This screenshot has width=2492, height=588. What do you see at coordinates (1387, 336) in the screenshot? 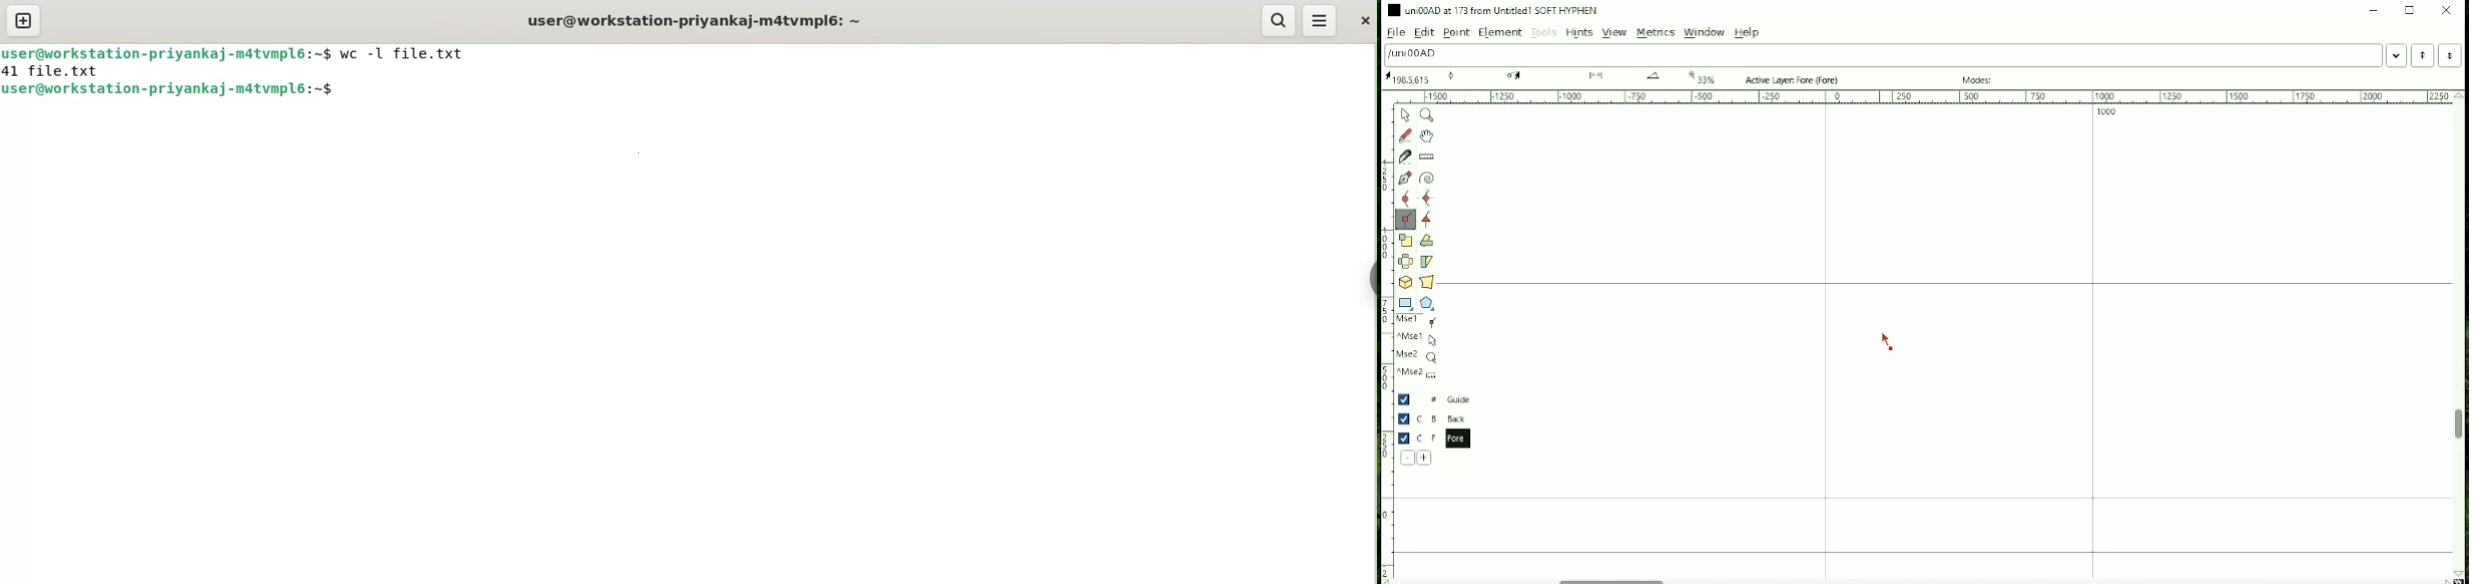
I see `Vertical scale` at bounding box center [1387, 336].